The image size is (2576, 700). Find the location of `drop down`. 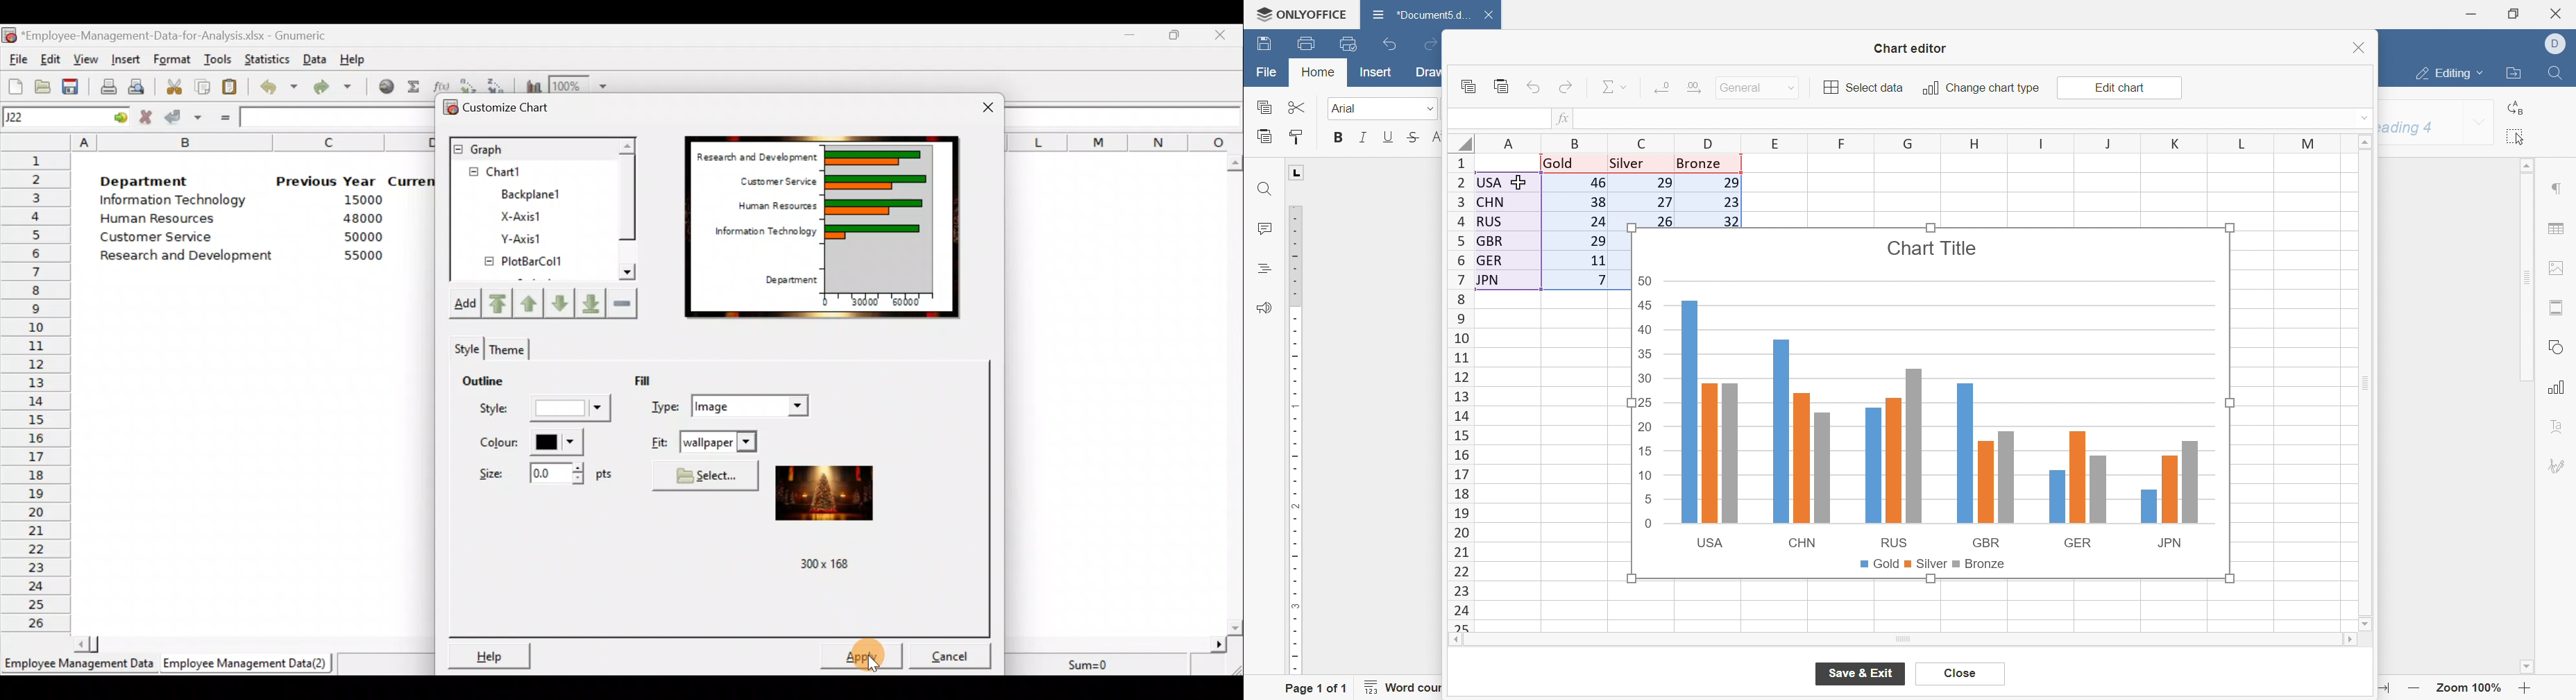

drop down is located at coordinates (1430, 110).